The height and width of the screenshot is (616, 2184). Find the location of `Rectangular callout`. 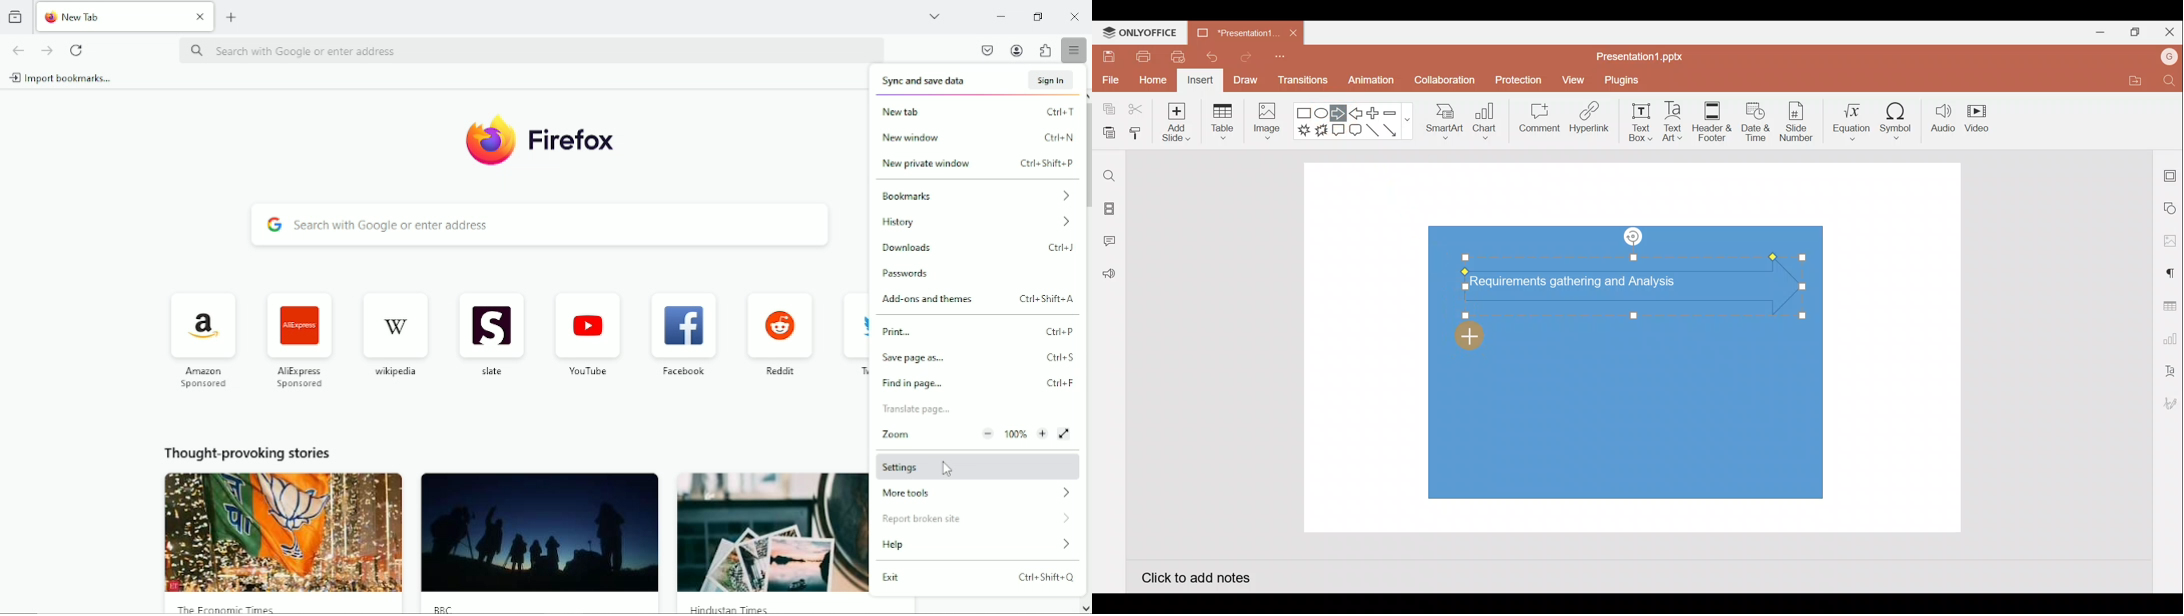

Rectangular callout is located at coordinates (1339, 131).